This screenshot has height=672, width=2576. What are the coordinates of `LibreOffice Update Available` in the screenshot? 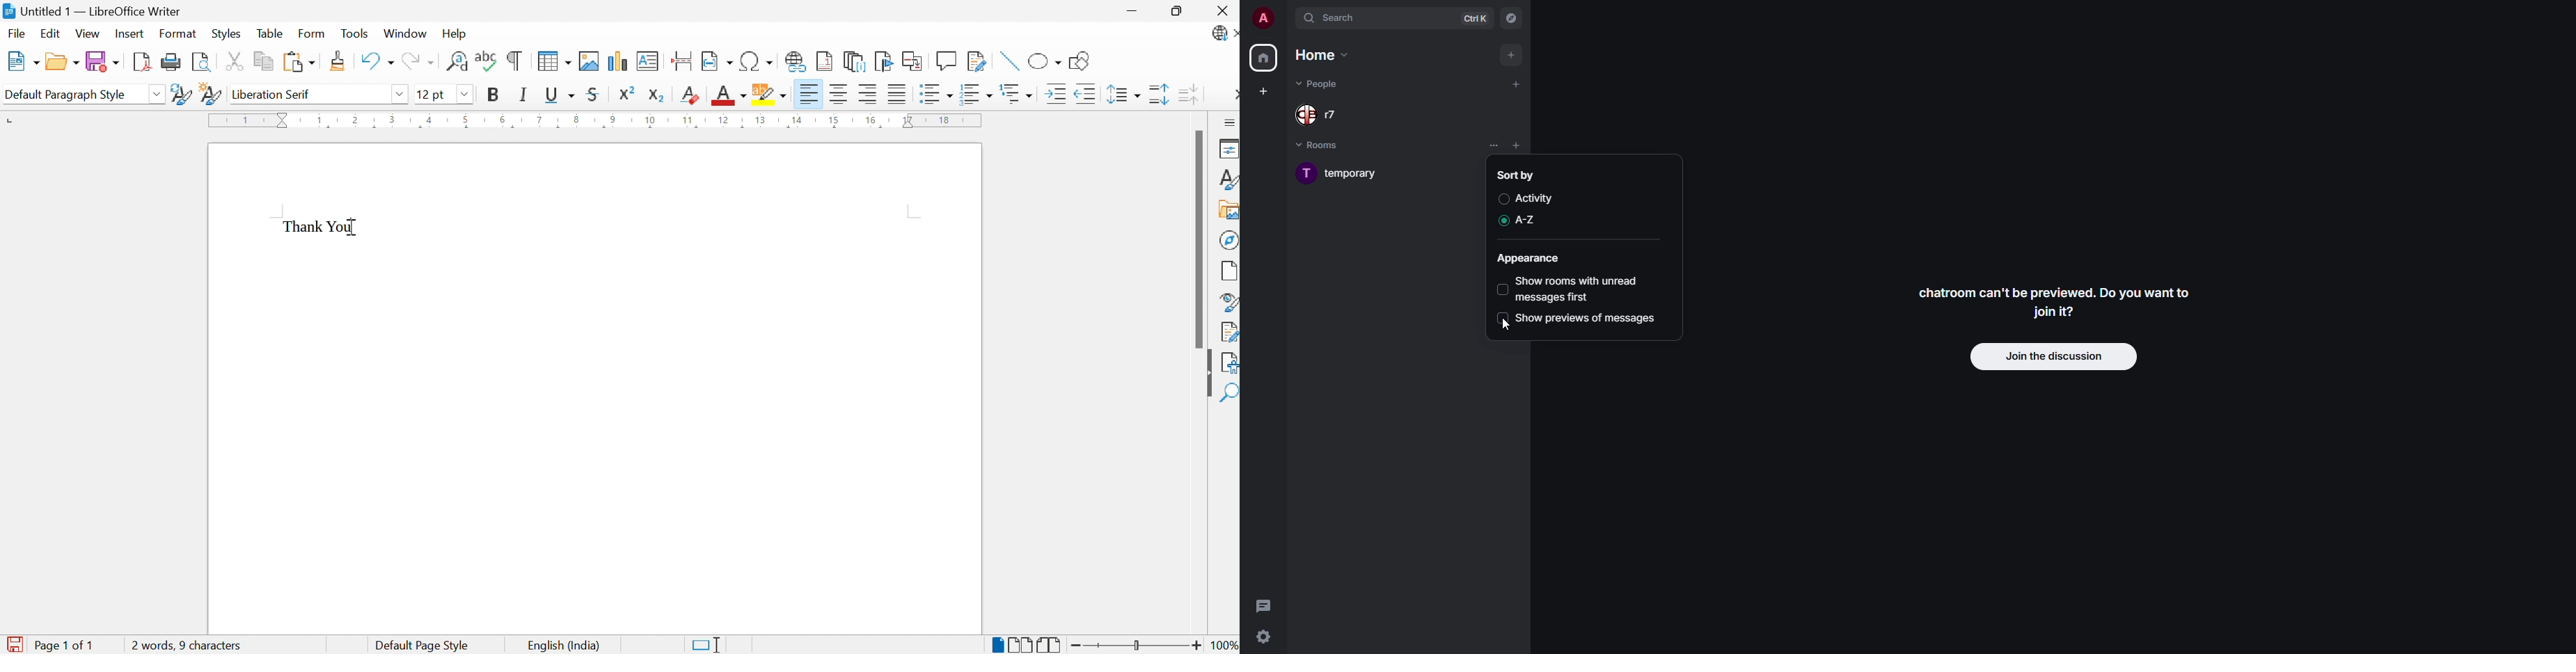 It's located at (1224, 35).